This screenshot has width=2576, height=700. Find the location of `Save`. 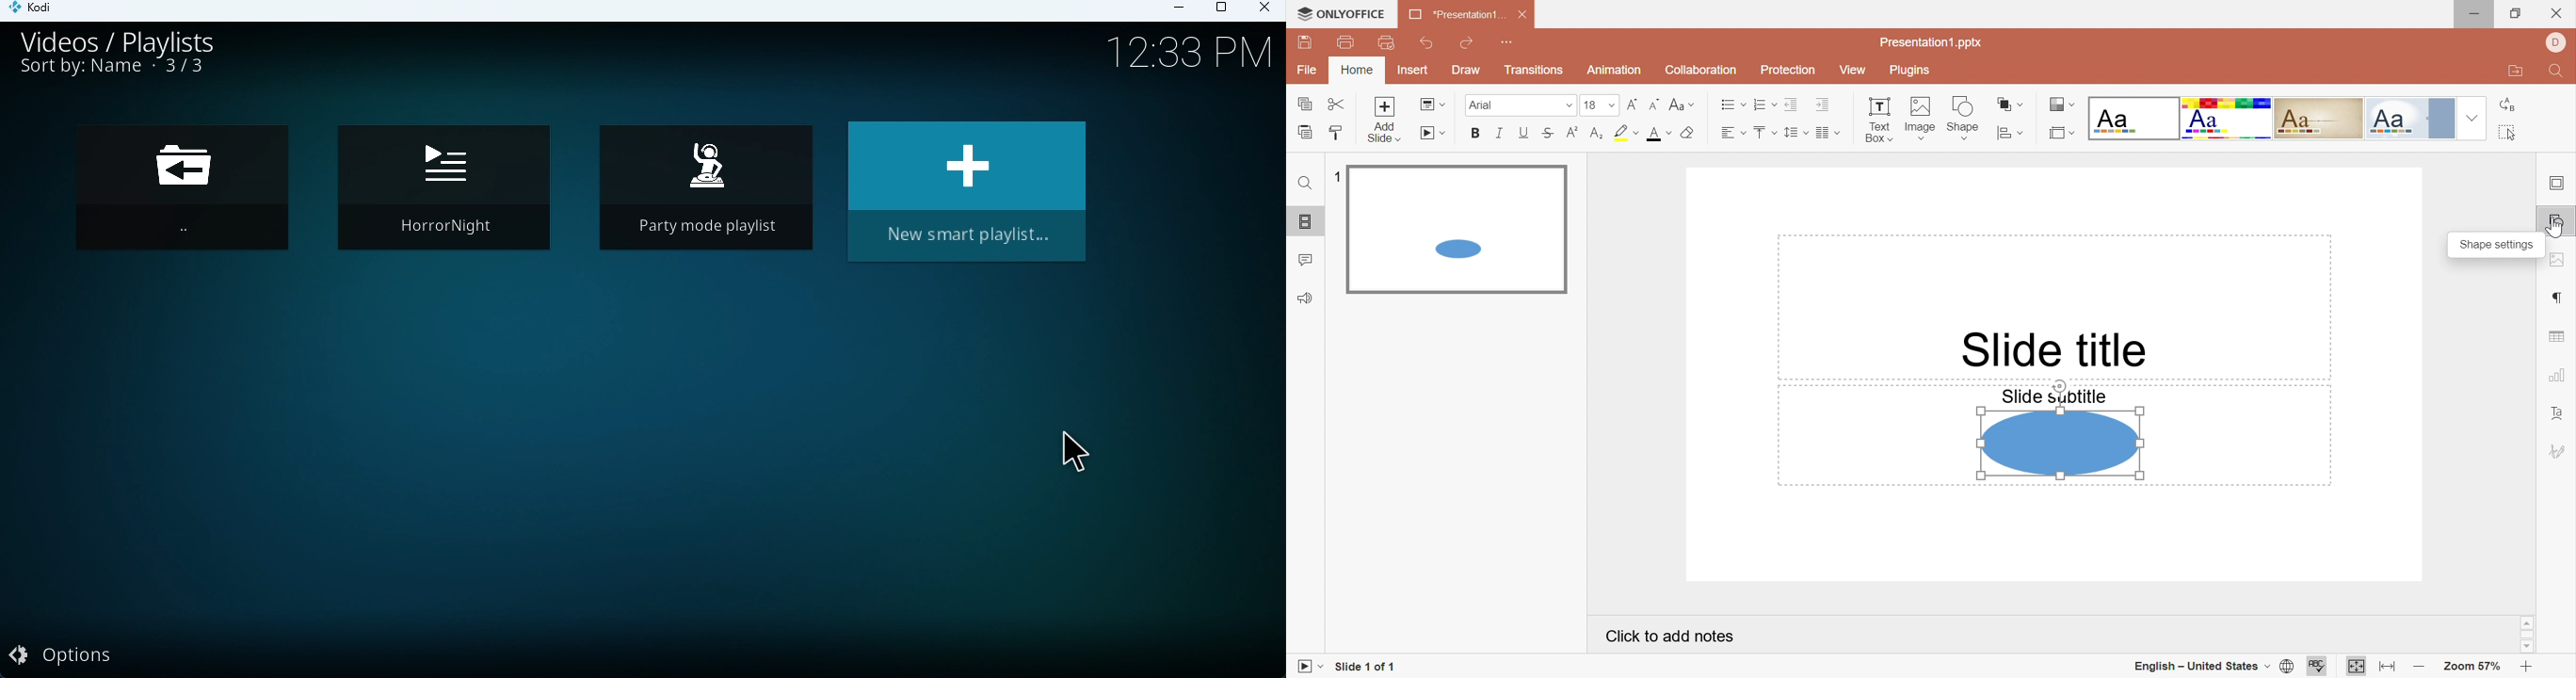

Save is located at coordinates (1306, 44).